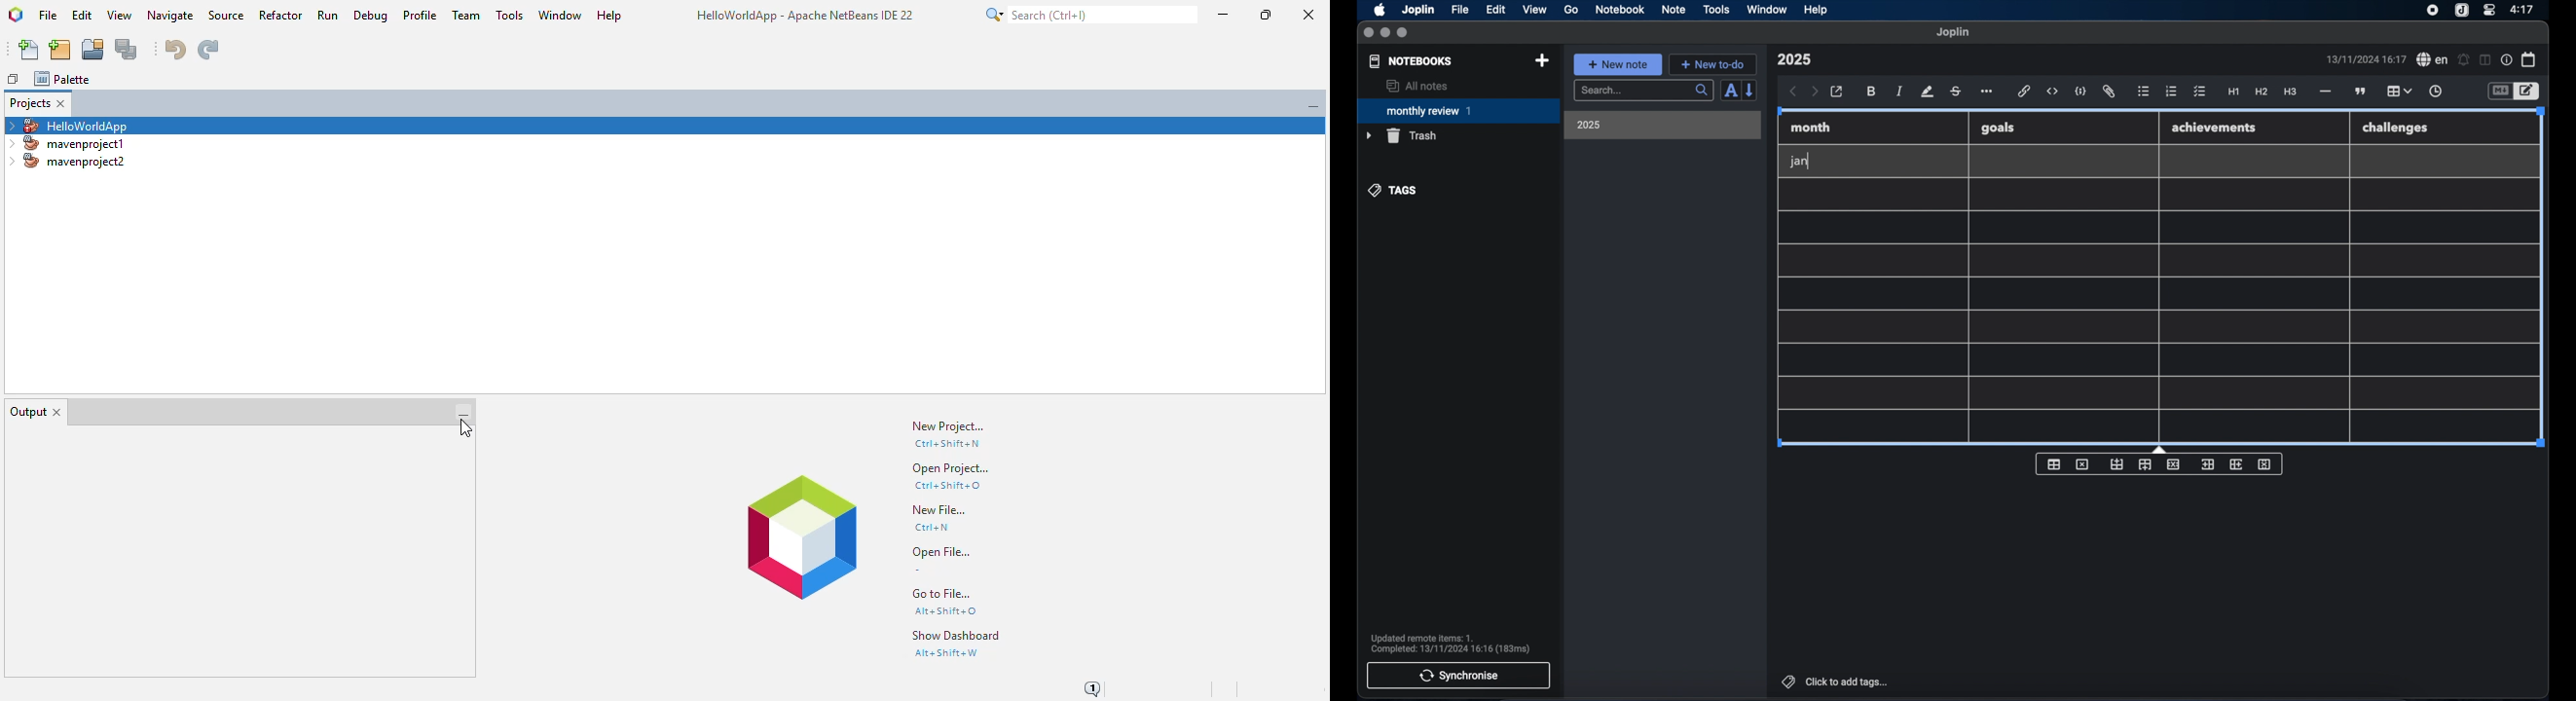 This screenshot has height=728, width=2576. What do you see at coordinates (1799, 162) in the screenshot?
I see `jan` at bounding box center [1799, 162].